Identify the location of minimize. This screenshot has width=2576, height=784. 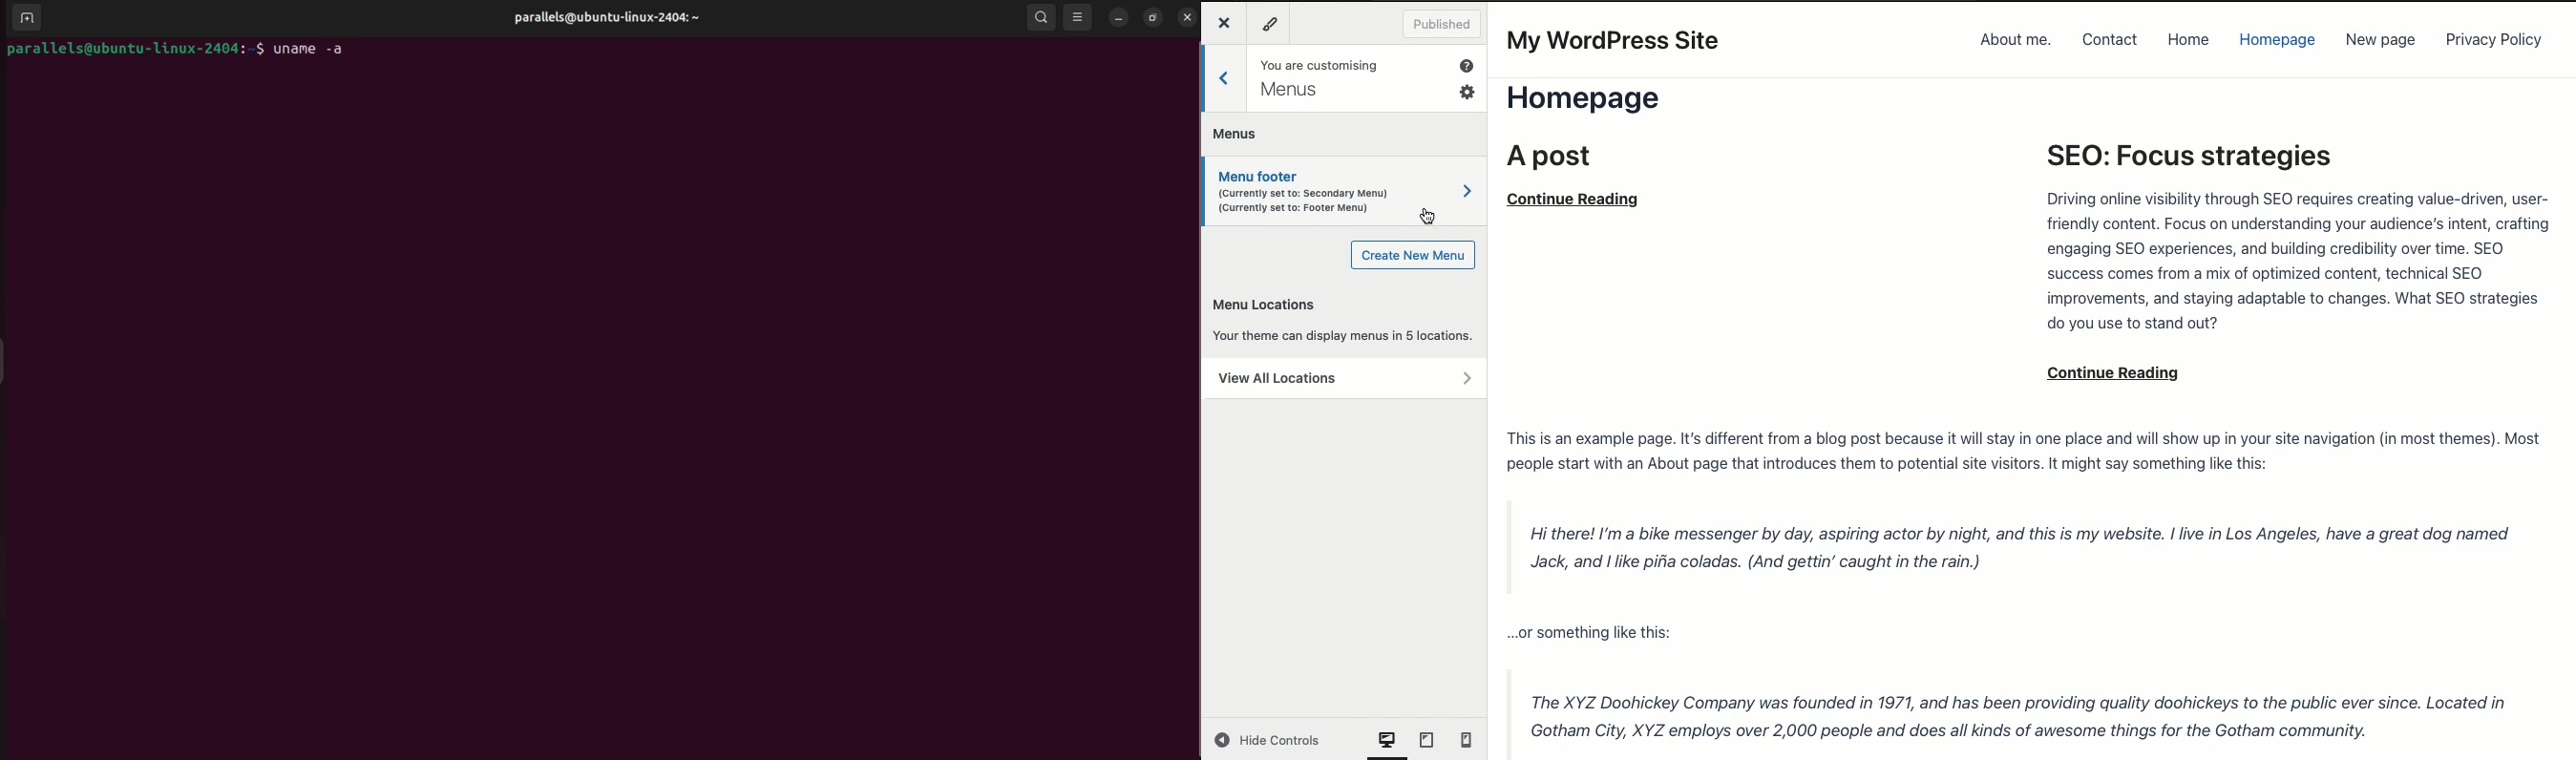
(1120, 17).